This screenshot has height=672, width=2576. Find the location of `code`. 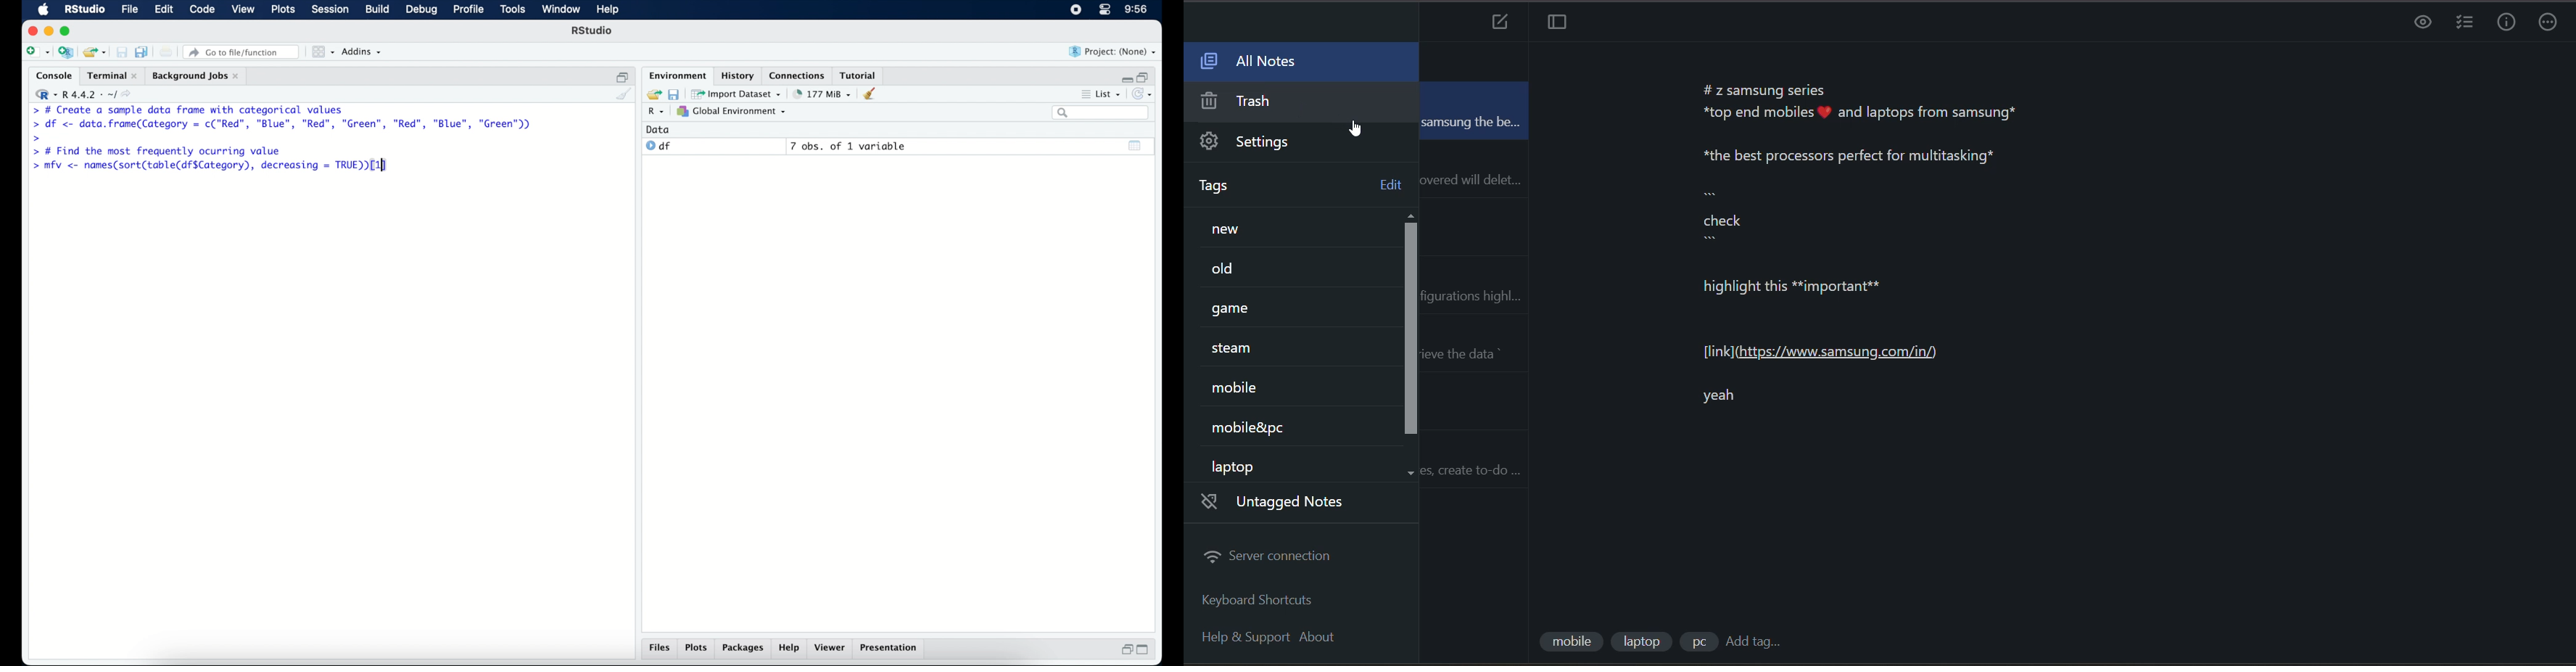

code is located at coordinates (202, 10).